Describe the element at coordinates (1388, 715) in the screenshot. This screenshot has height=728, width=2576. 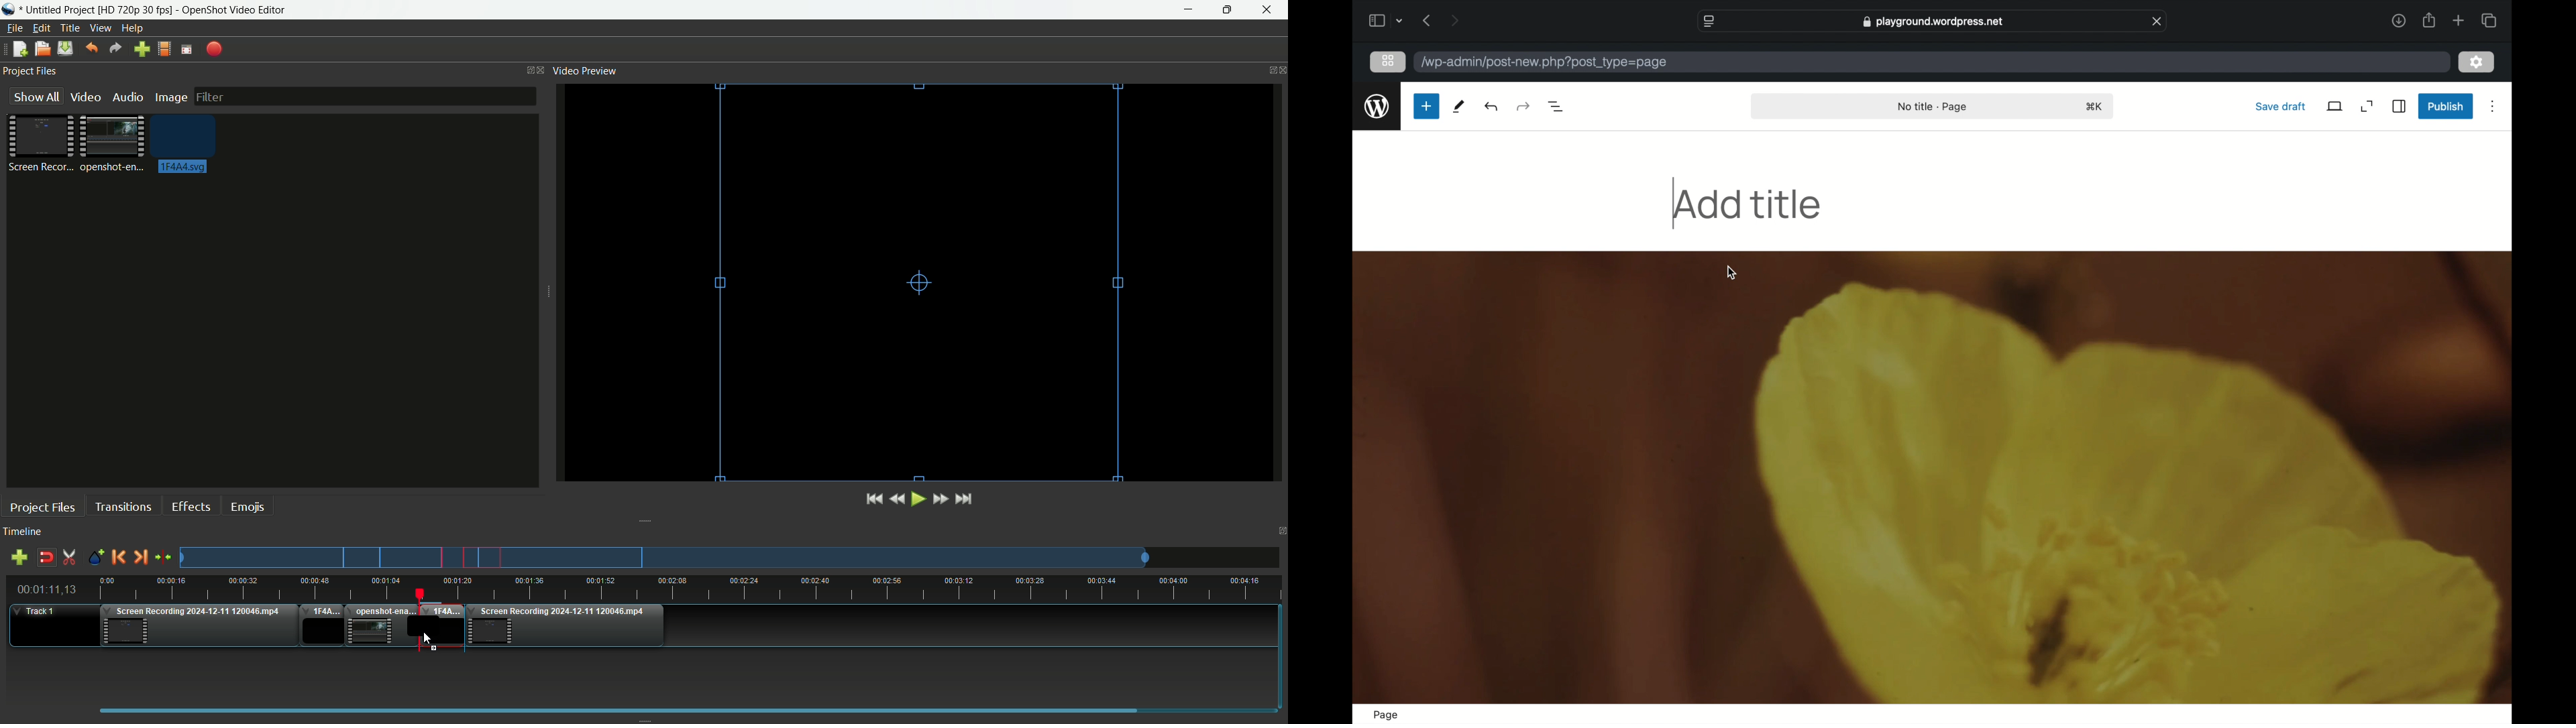
I see `page` at that location.